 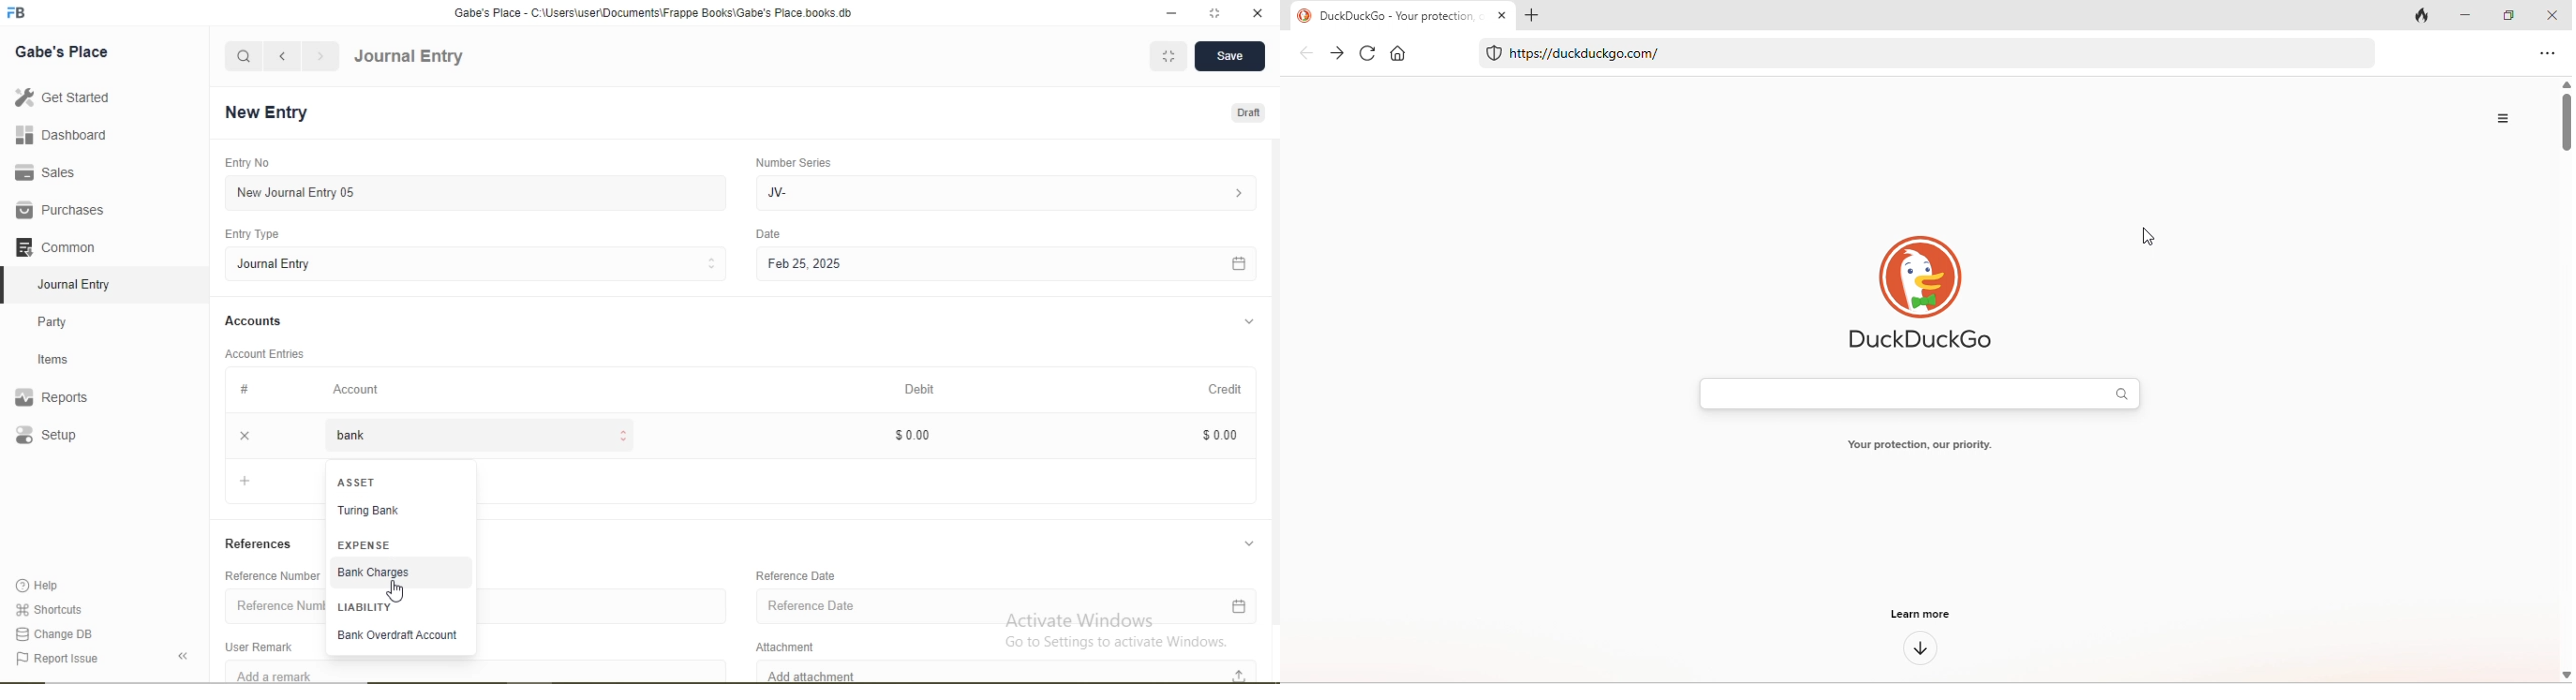 What do you see at coordinates (1212, 434) in the screenshot?
I see `$0.00` at bounding box center [1212, 434].